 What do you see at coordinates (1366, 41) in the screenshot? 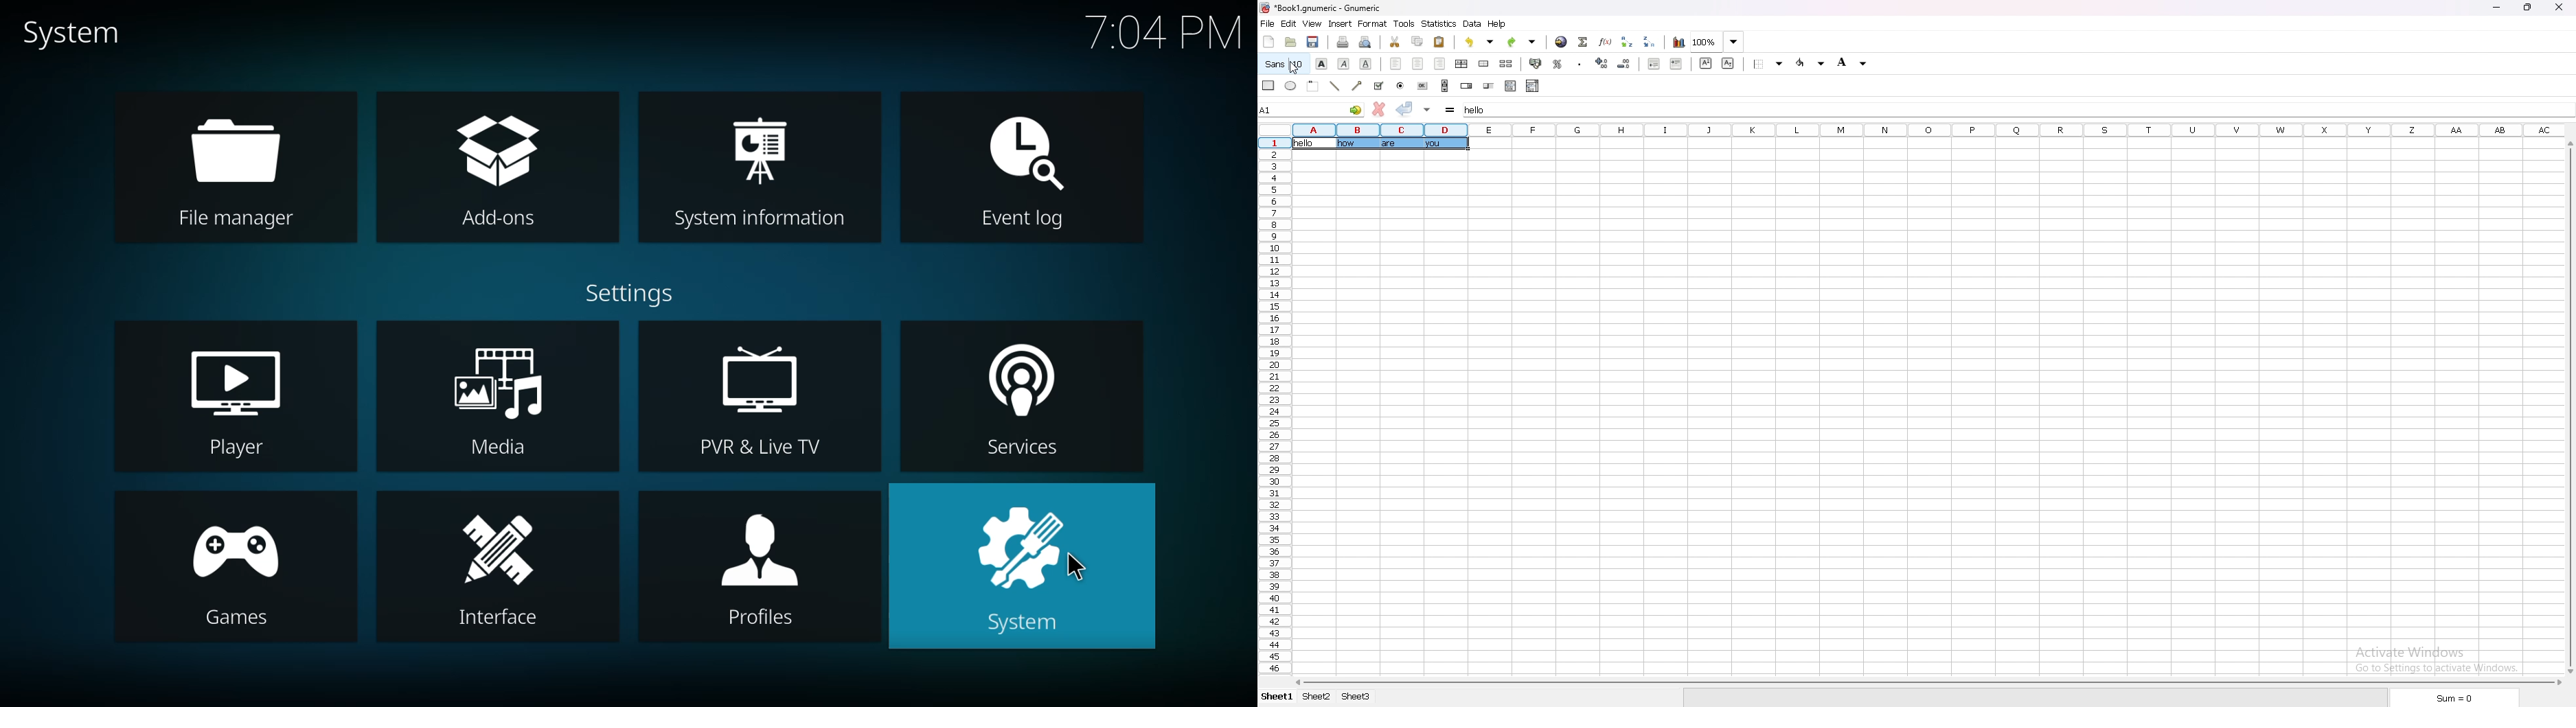
I see `print preview` at bounding box center [1366, 41].